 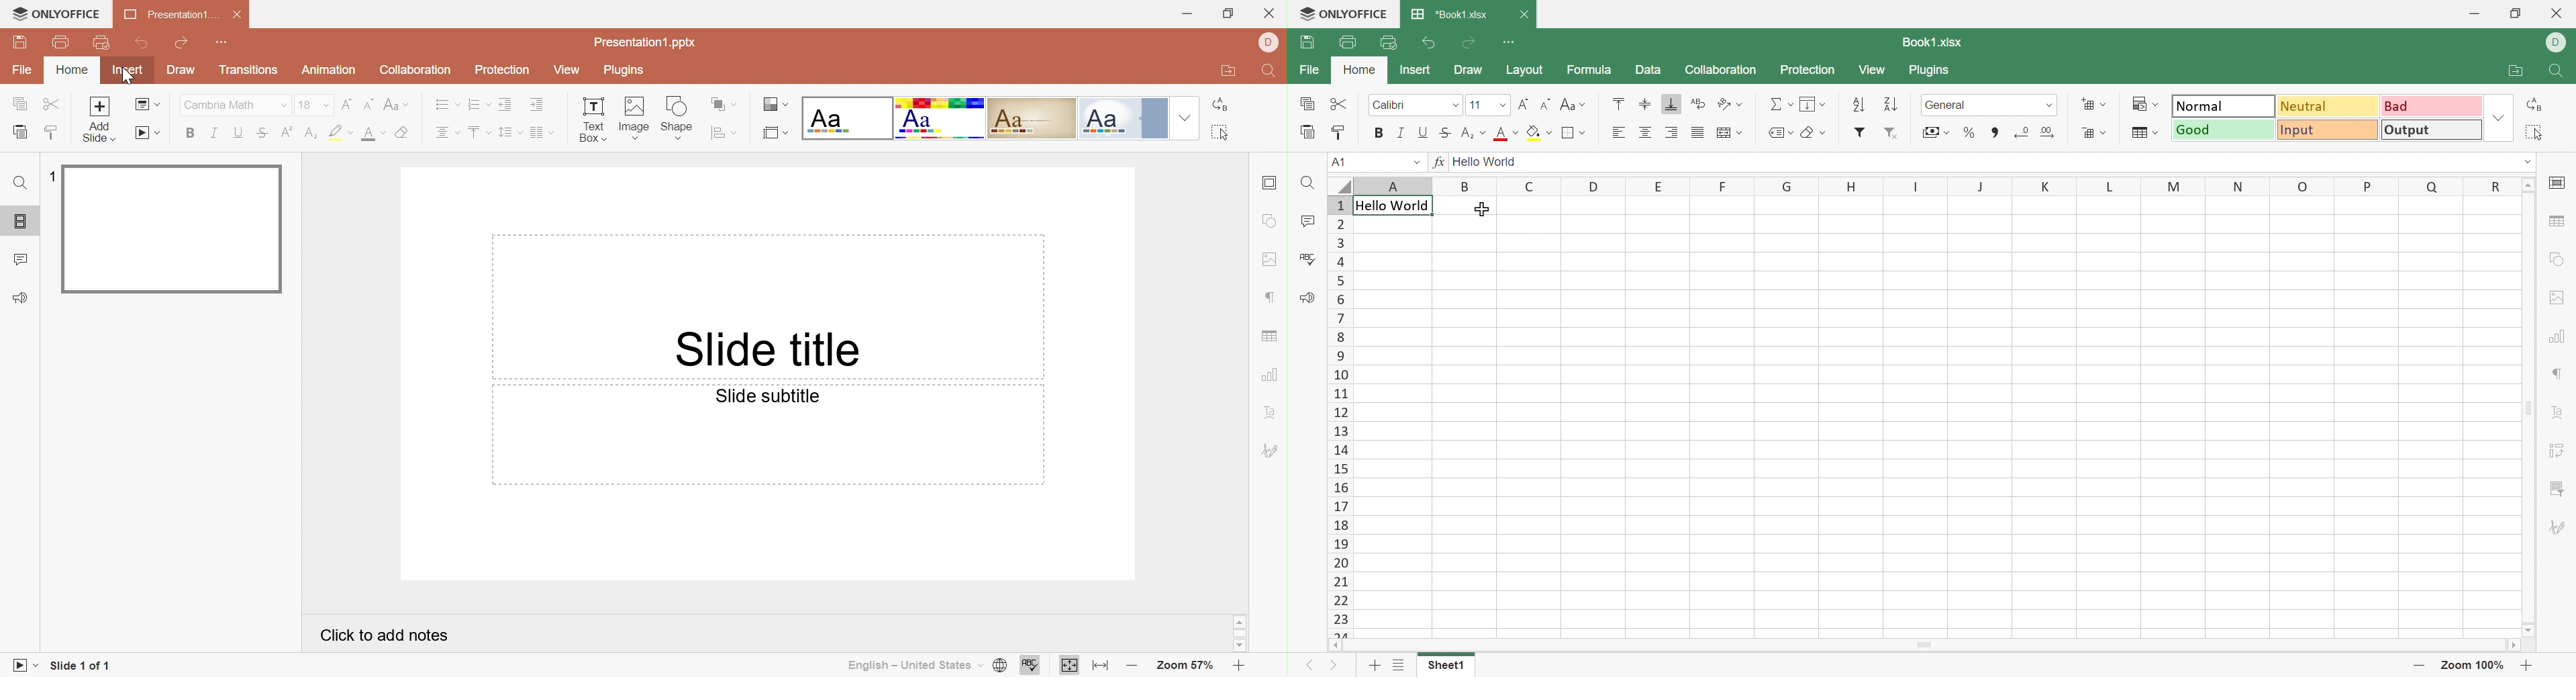 I want to click on Protection, so click(x=1805, y=69).